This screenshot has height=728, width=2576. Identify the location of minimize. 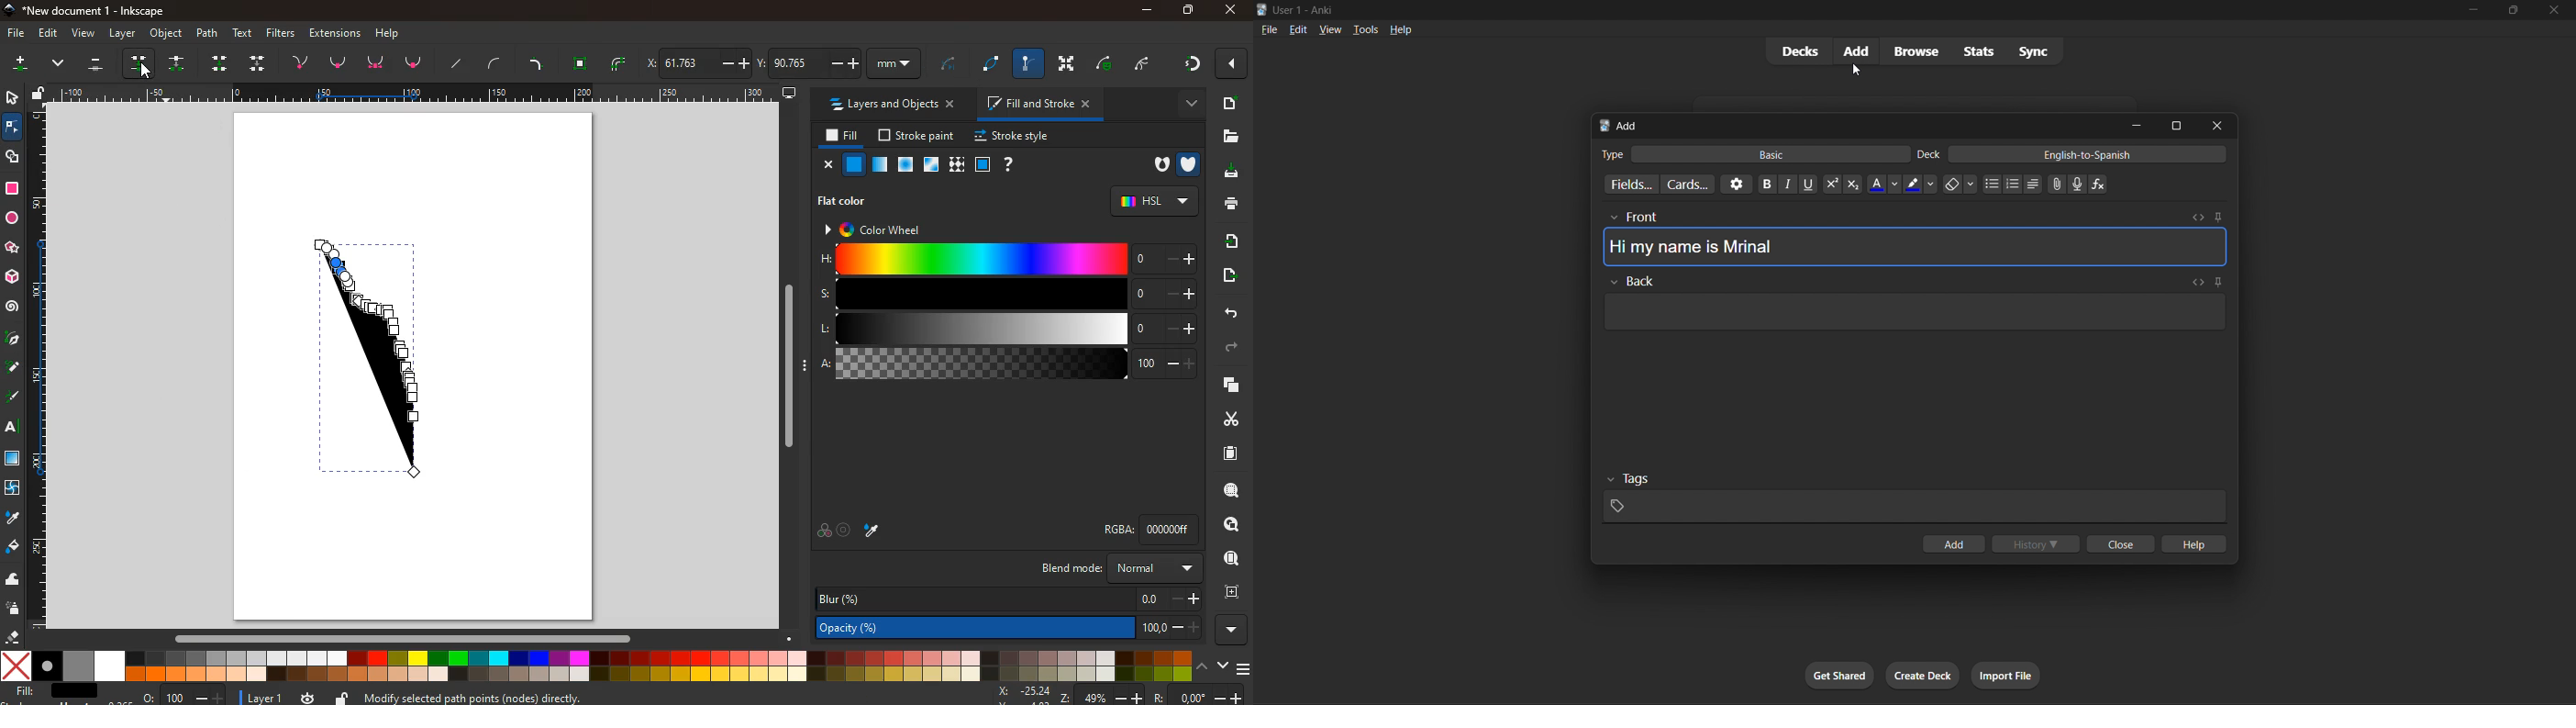
(2472, 12).